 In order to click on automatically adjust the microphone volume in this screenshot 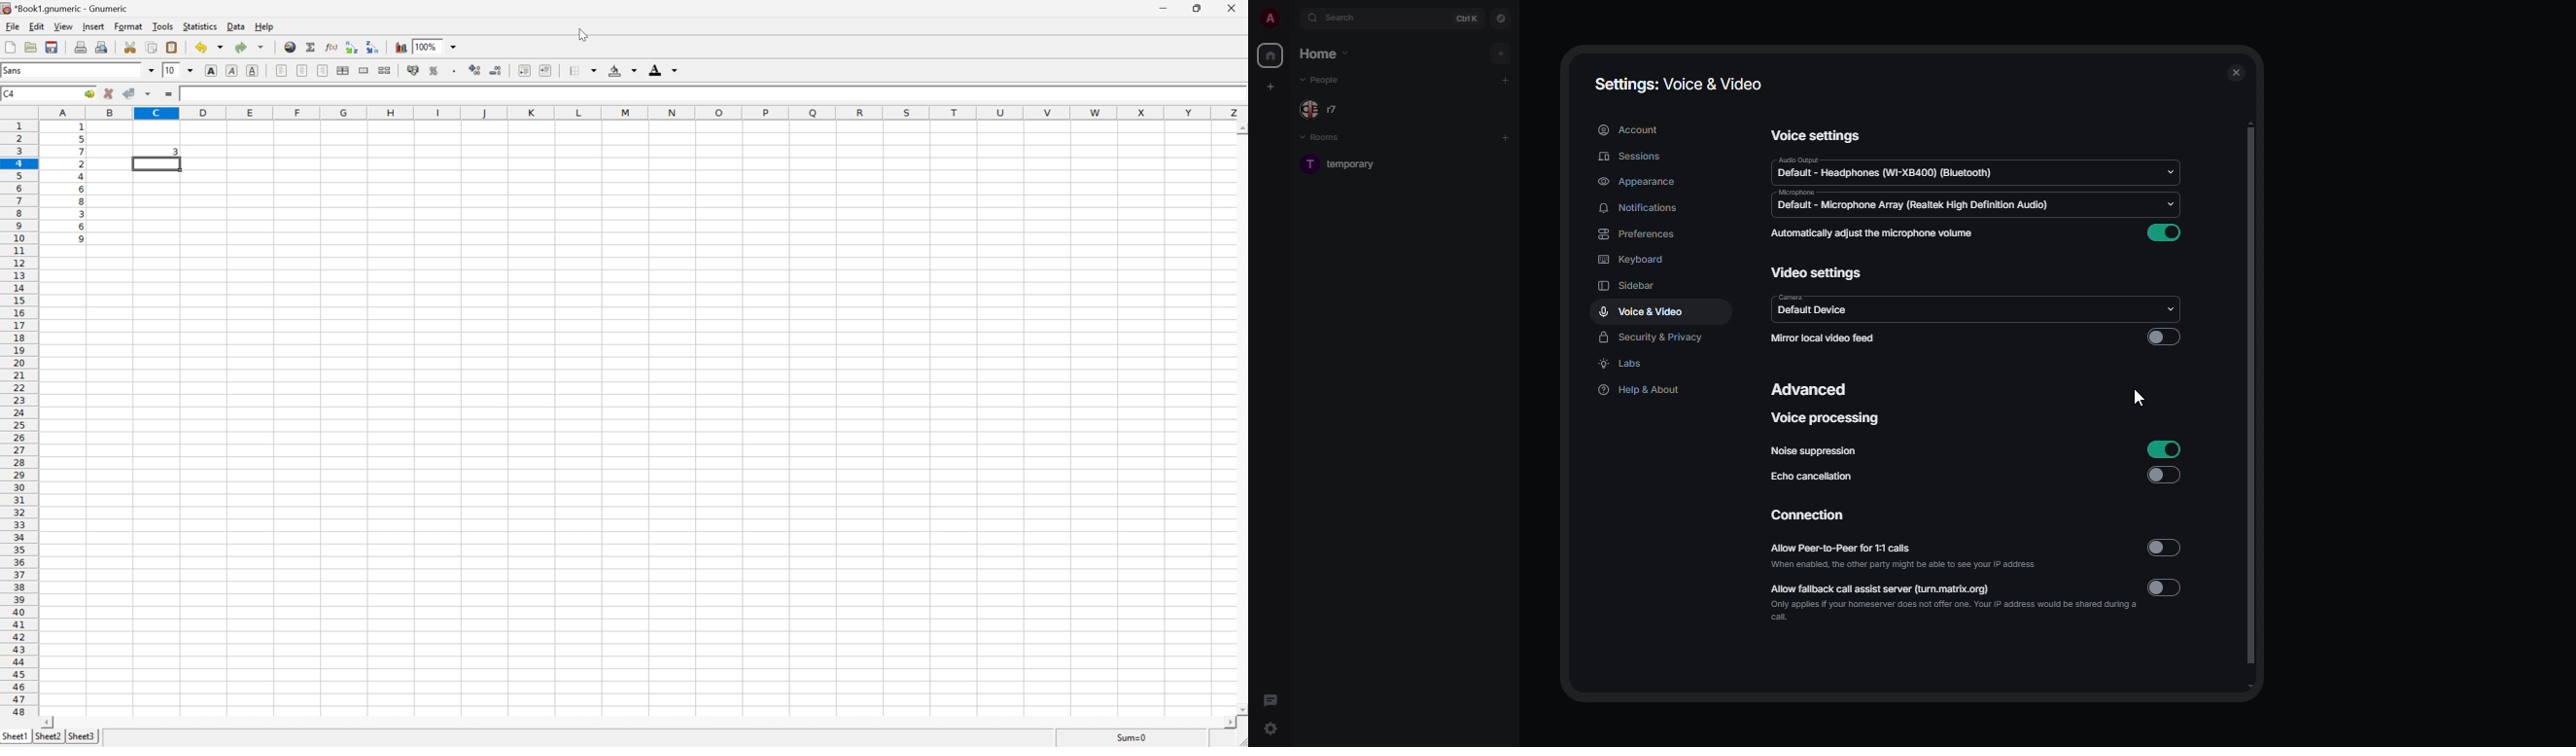, I will do `click(1872, 233)`.